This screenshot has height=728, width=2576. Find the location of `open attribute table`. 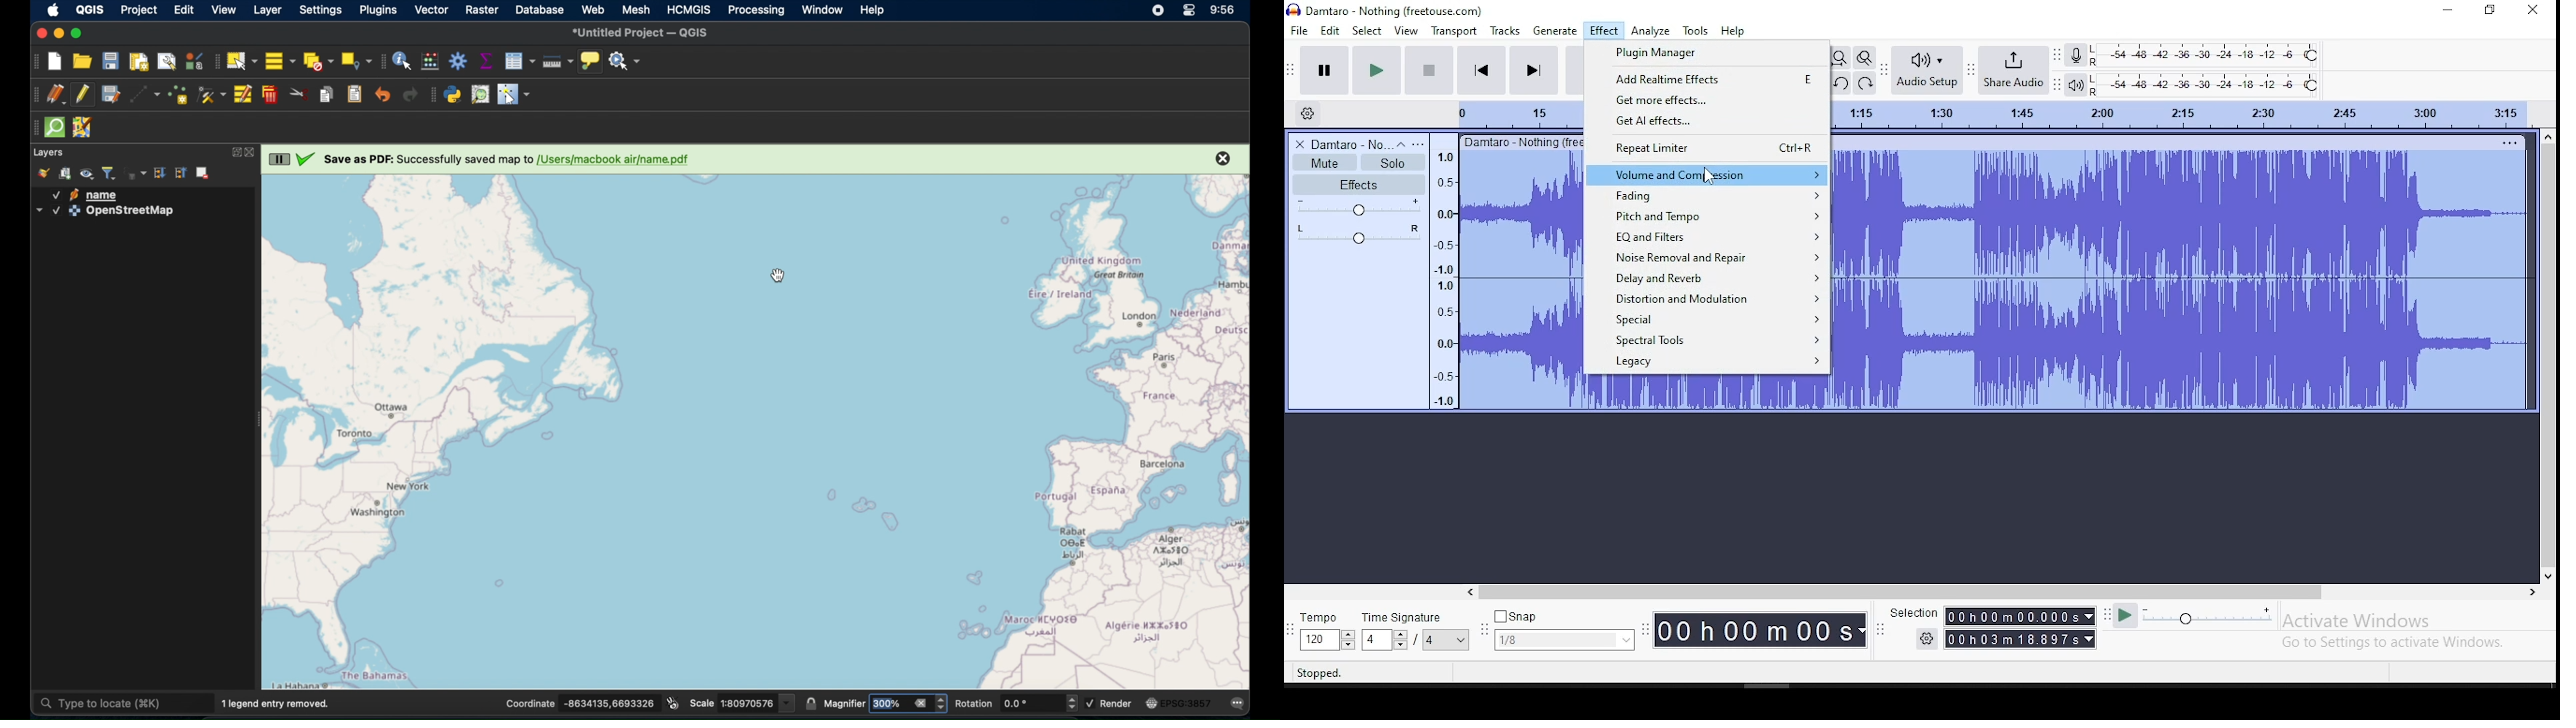

open attribute table is located at coordinates (520, 61).